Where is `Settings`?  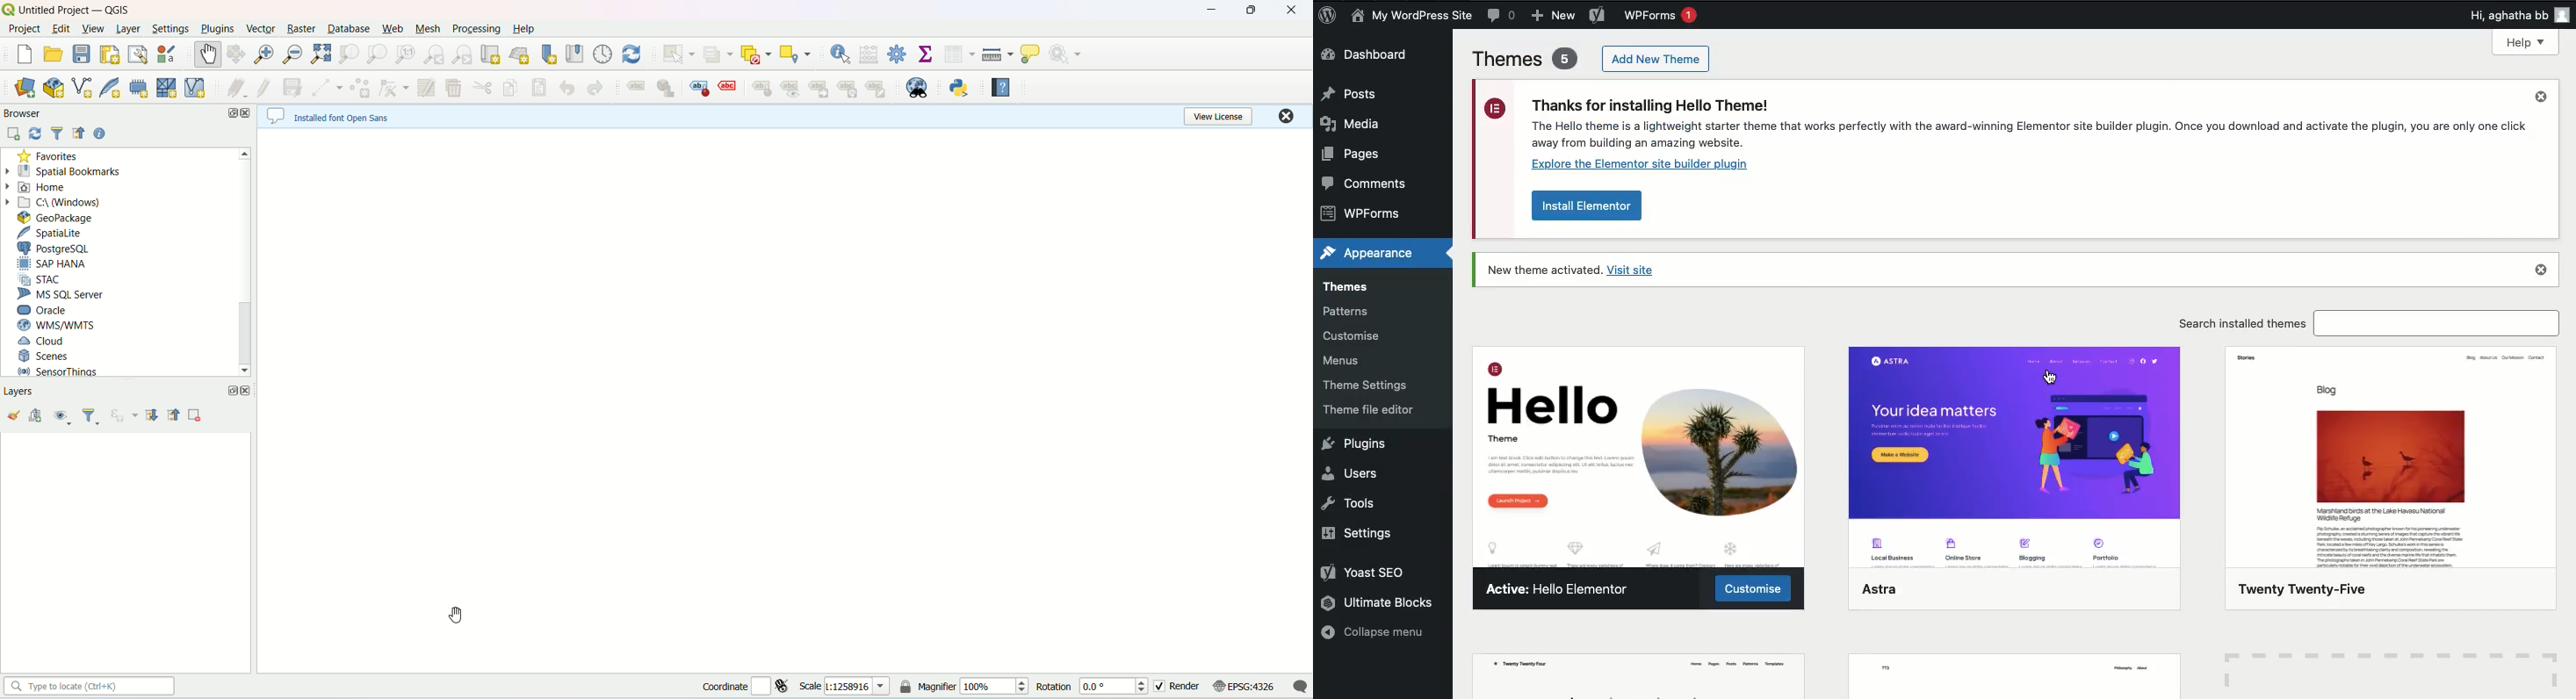 Settings is located at coordinates (1358, 536).